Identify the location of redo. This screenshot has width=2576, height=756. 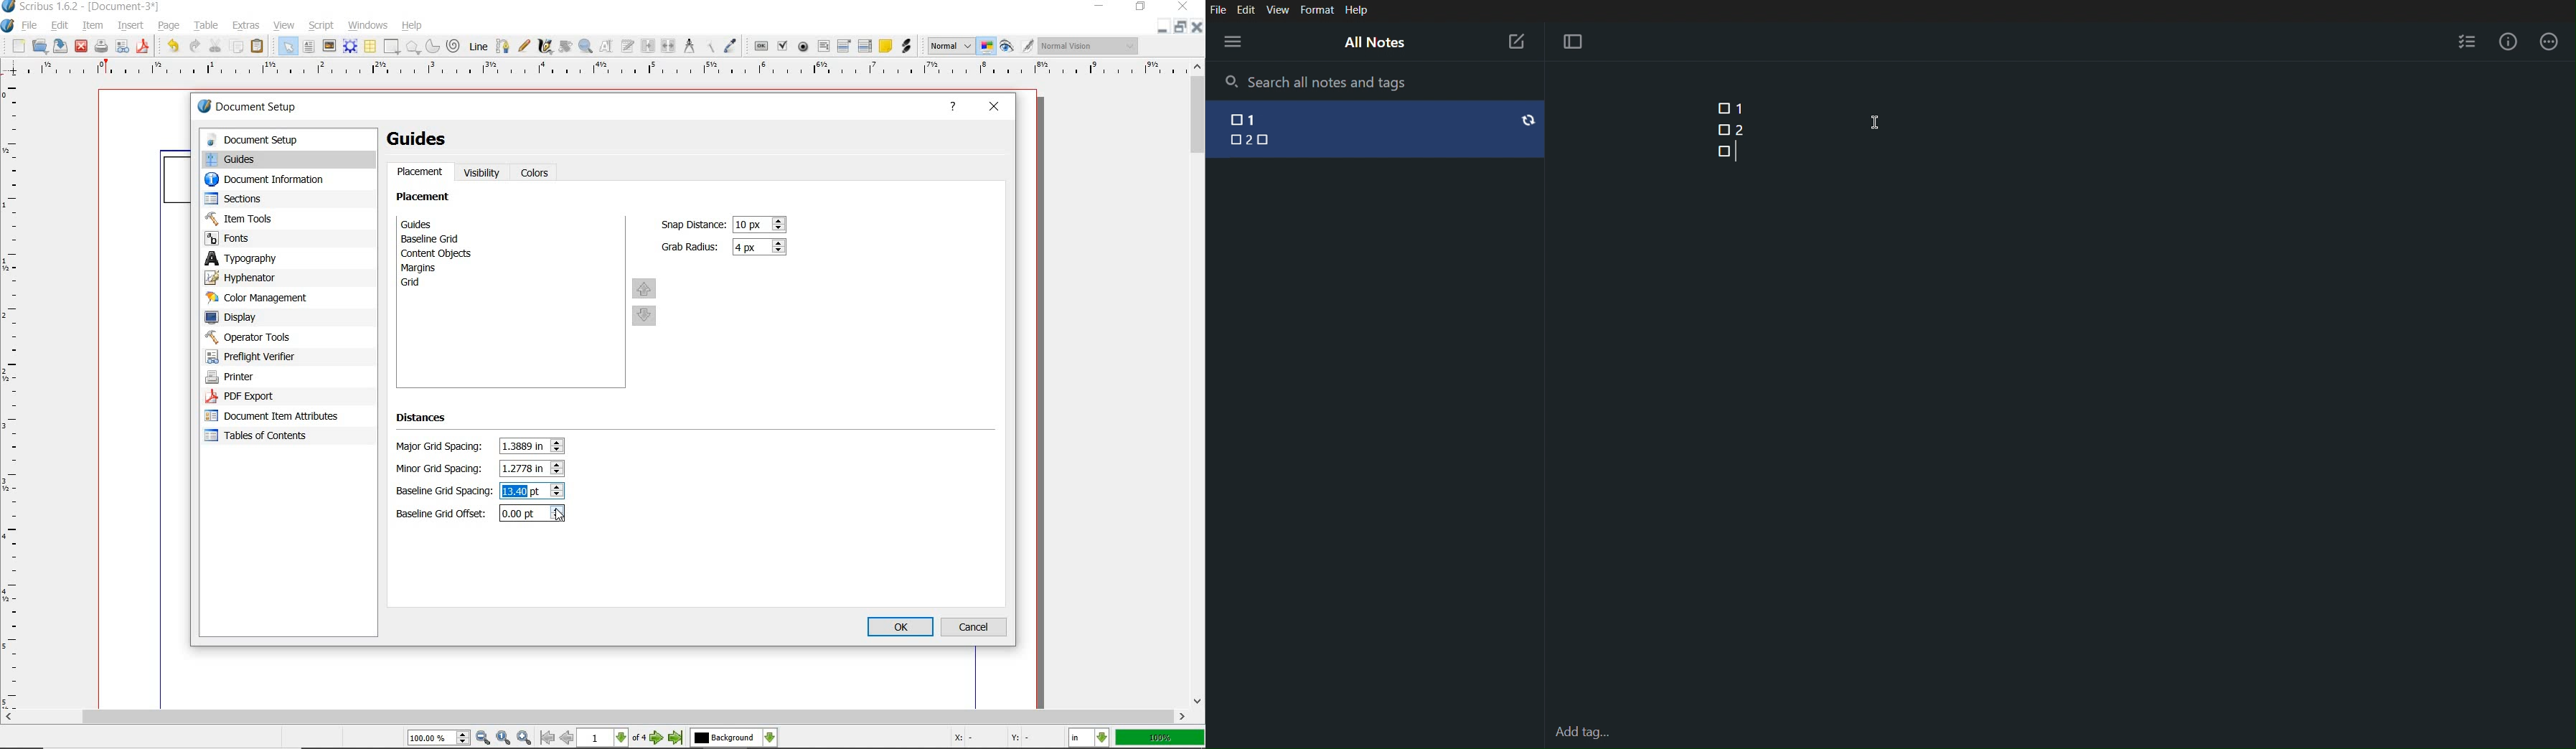
(194, 47).